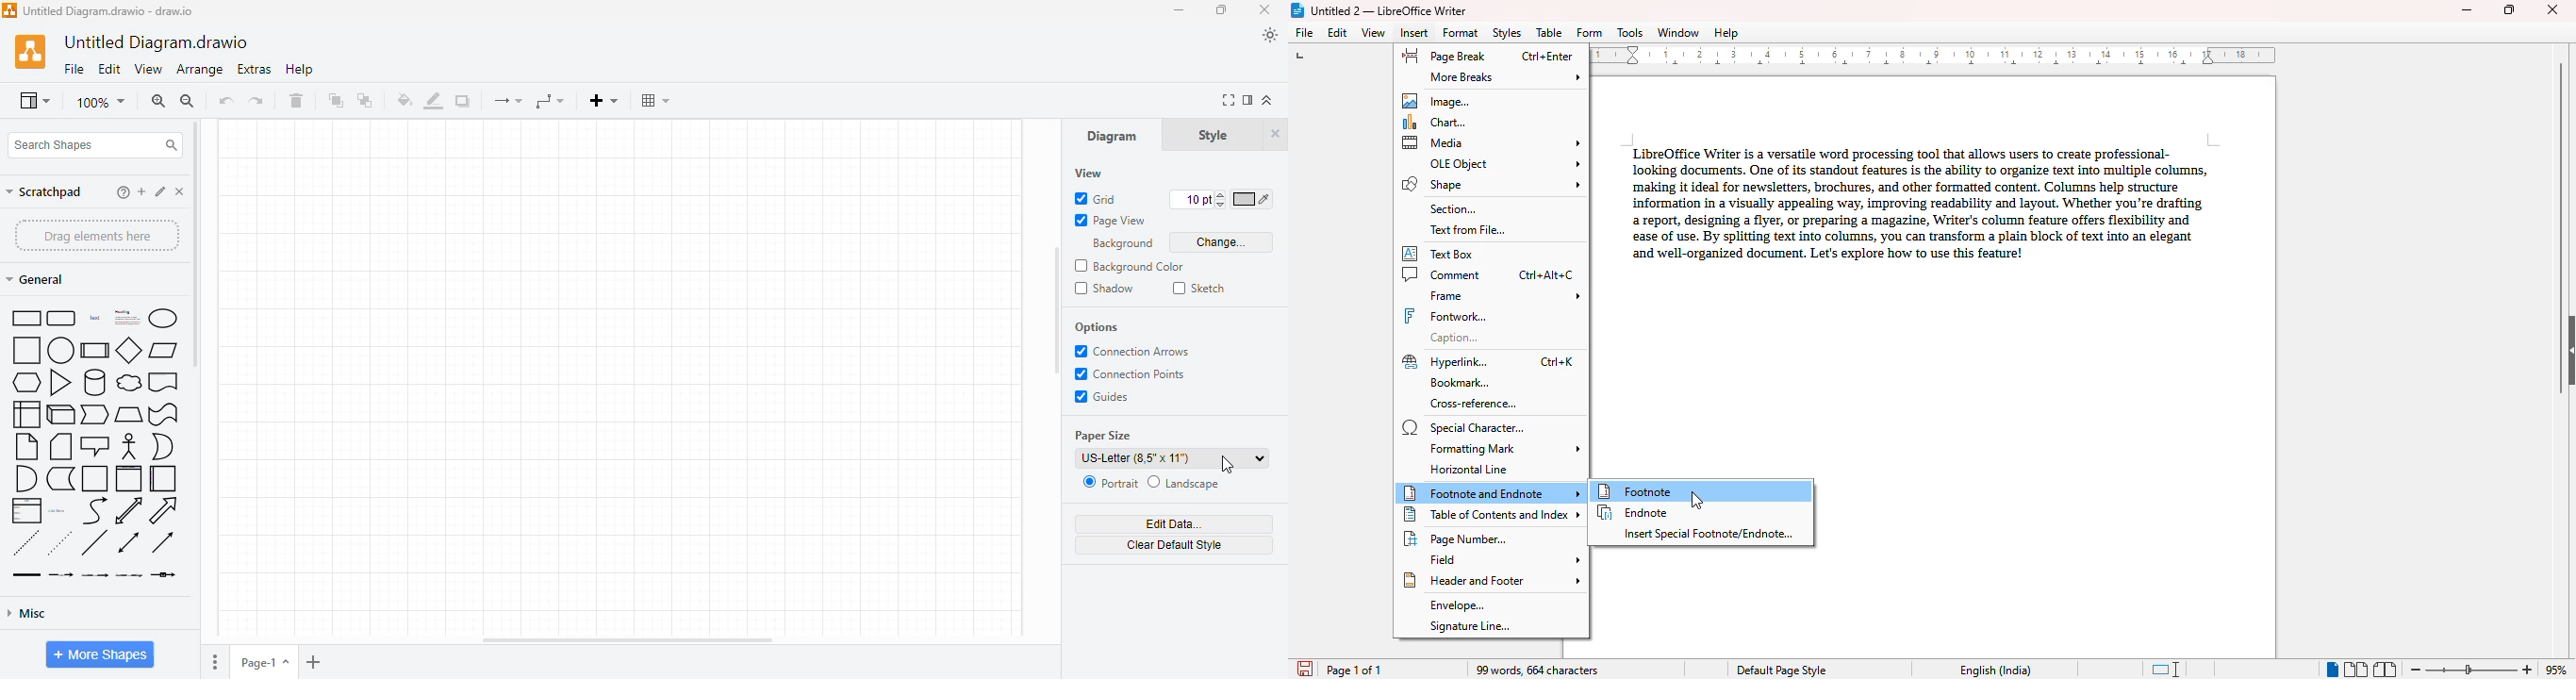 This screenshot has height=700, width=2576. What do you see at coordinates (74, 70) in the screenshot?
I see `file` at bounding box center [74, 70].